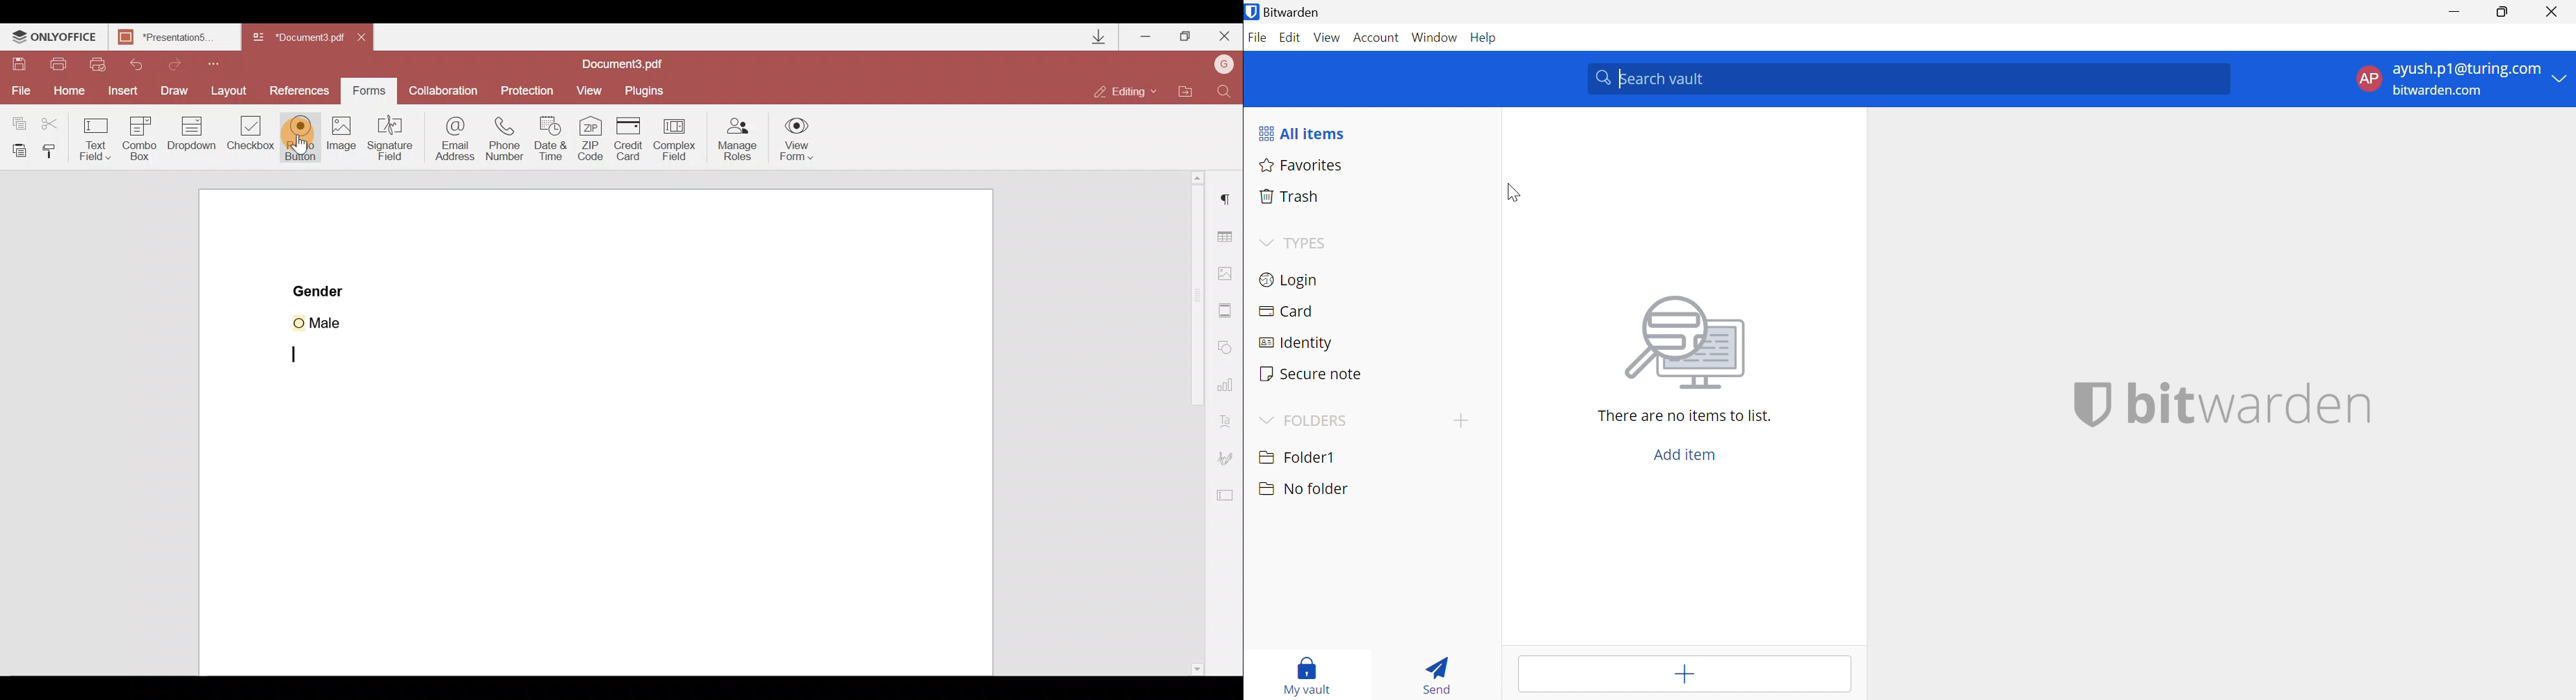  I want to click on Account Options Drop Down, so click(2458, 81).